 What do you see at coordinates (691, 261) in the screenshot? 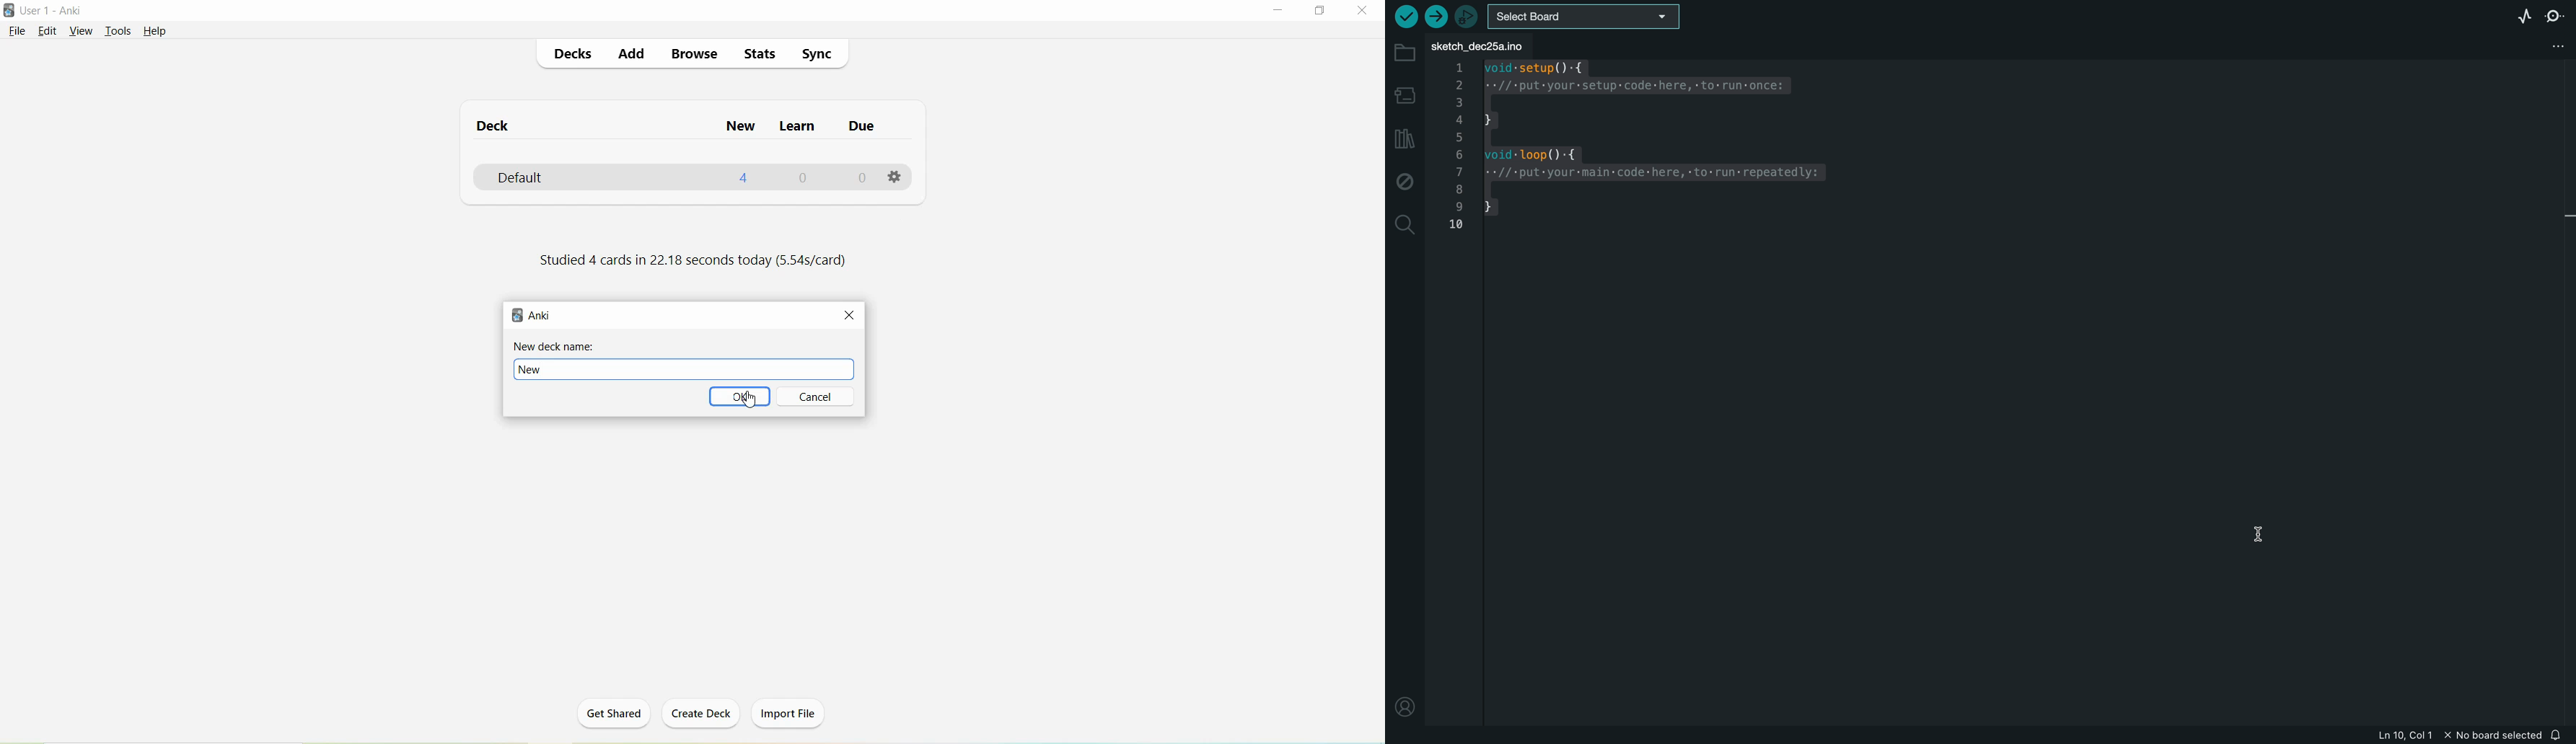
I see `Studied 4 cards in 22.18 seconds today (5.54s/card)` at bounding box center [691, 261].